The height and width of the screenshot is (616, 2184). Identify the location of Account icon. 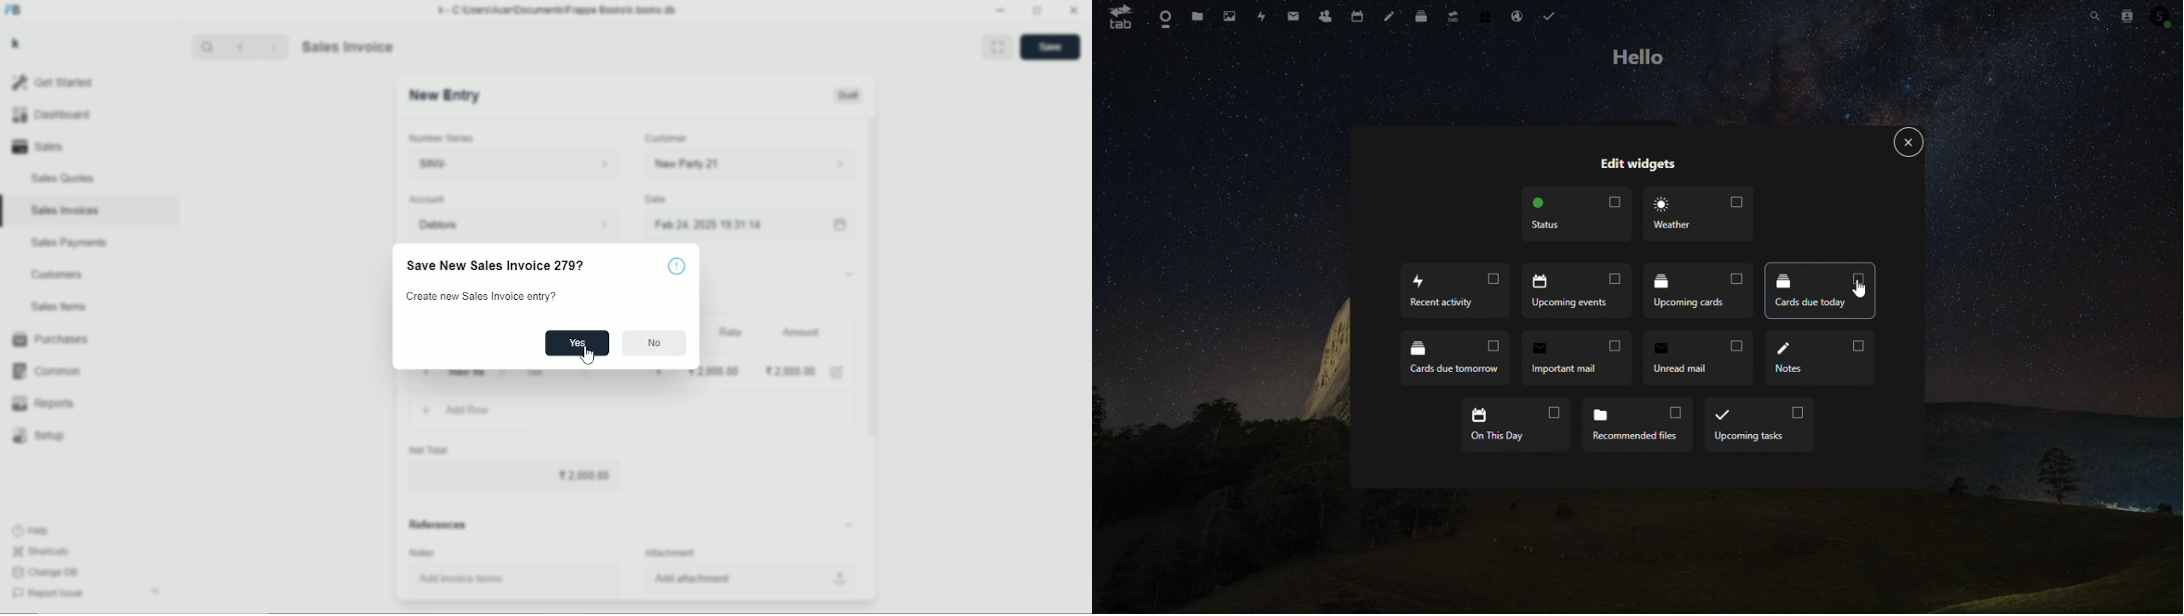
(2166, 17).